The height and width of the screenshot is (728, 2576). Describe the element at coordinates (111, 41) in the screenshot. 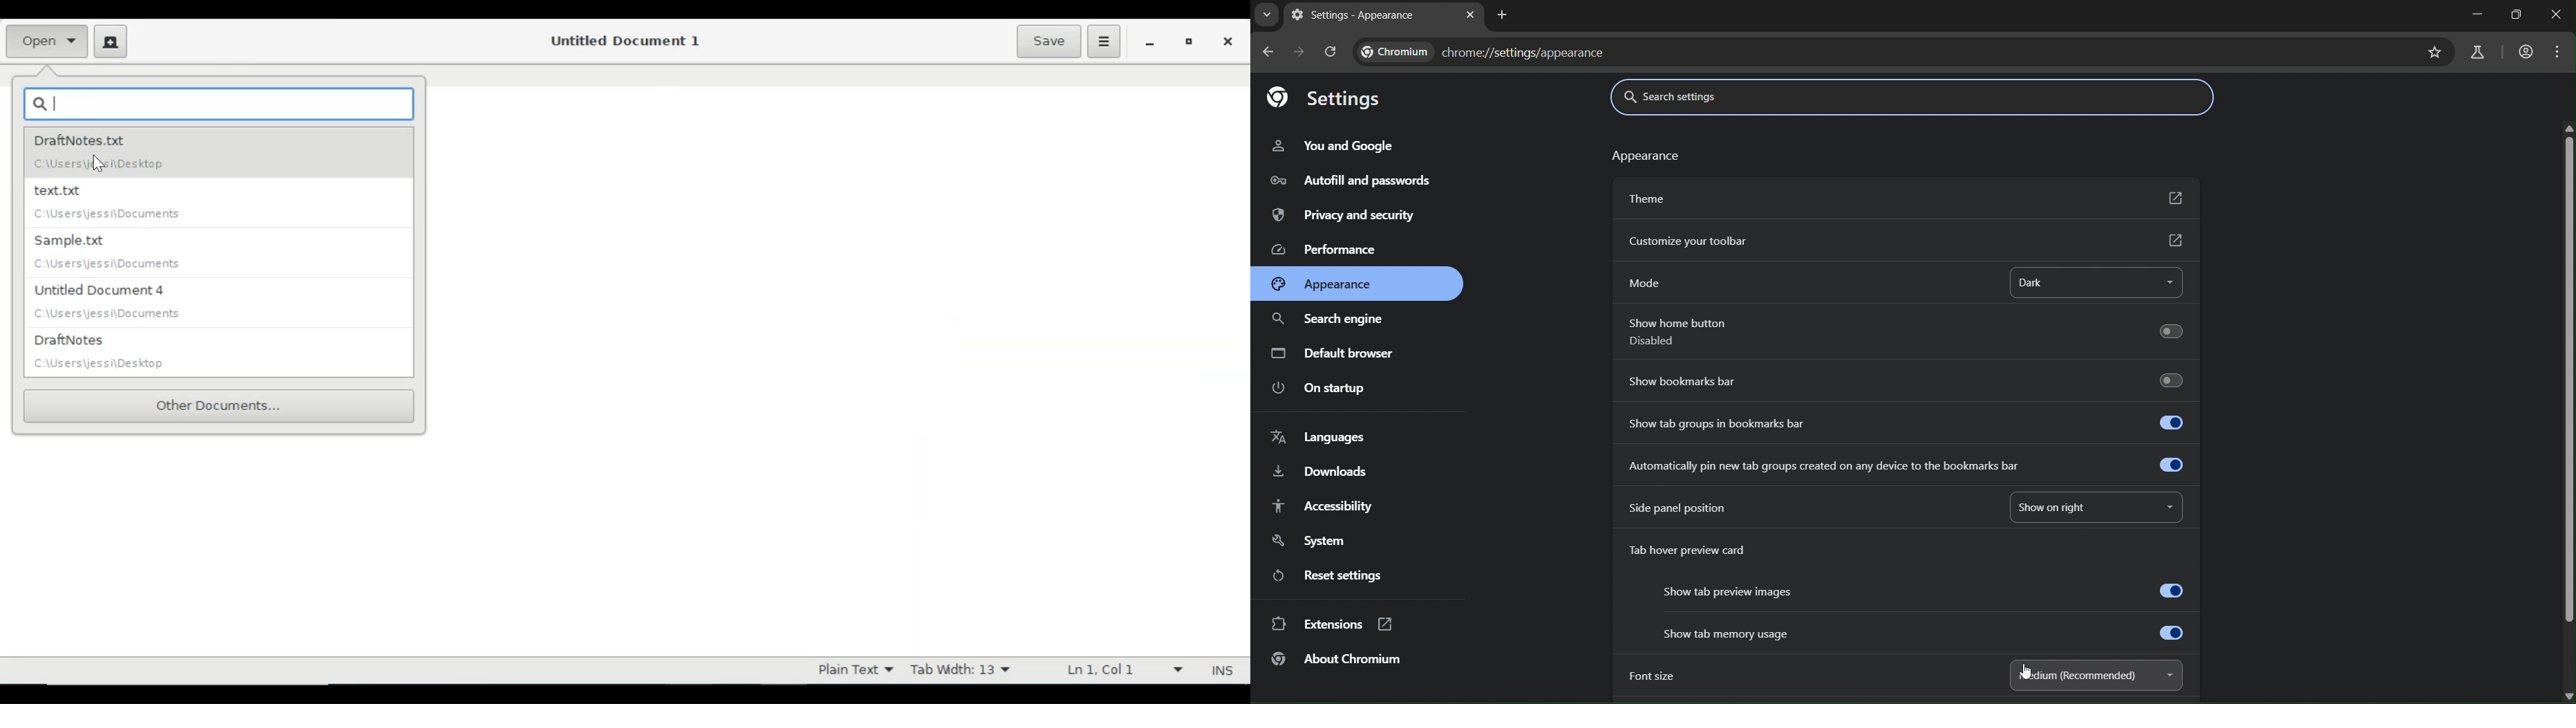

I see `Create New` at that location.